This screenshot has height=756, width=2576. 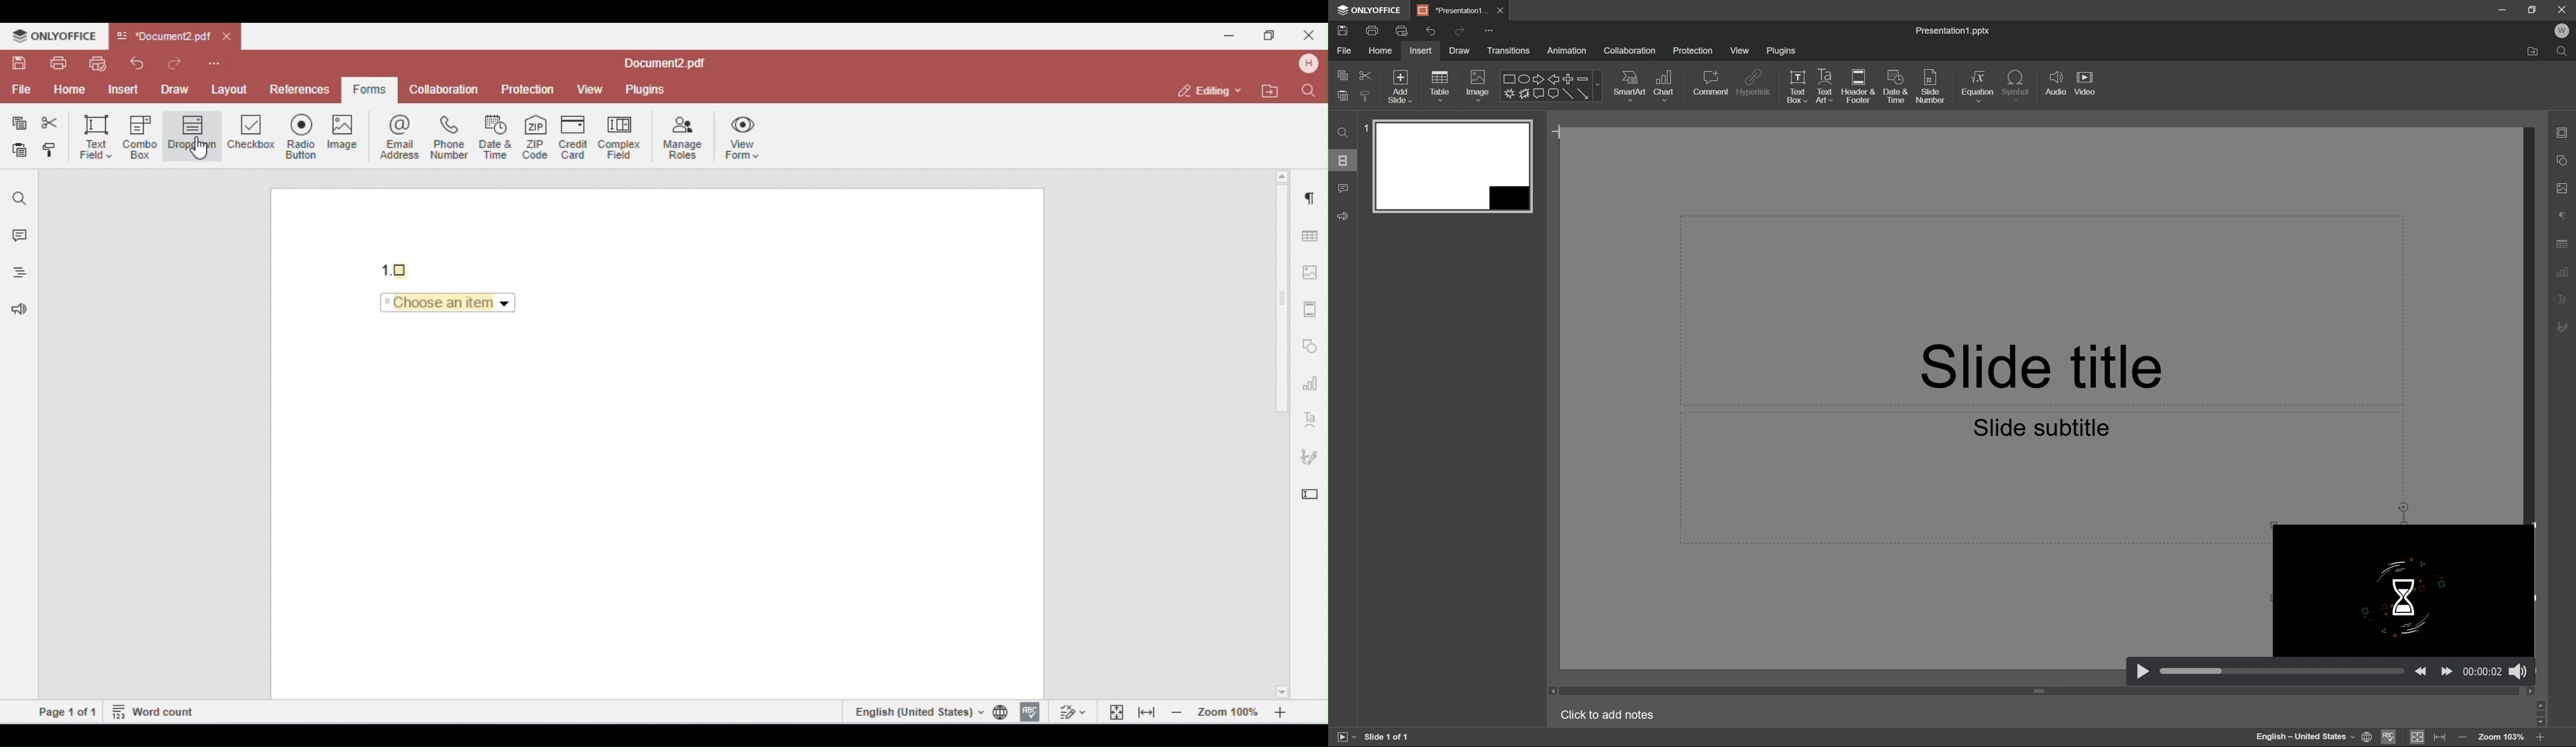 What do you see at coordinates (1952, 31) in the screenshot?
I see `presentation1.pptx` at bounding box center [1952, 31].